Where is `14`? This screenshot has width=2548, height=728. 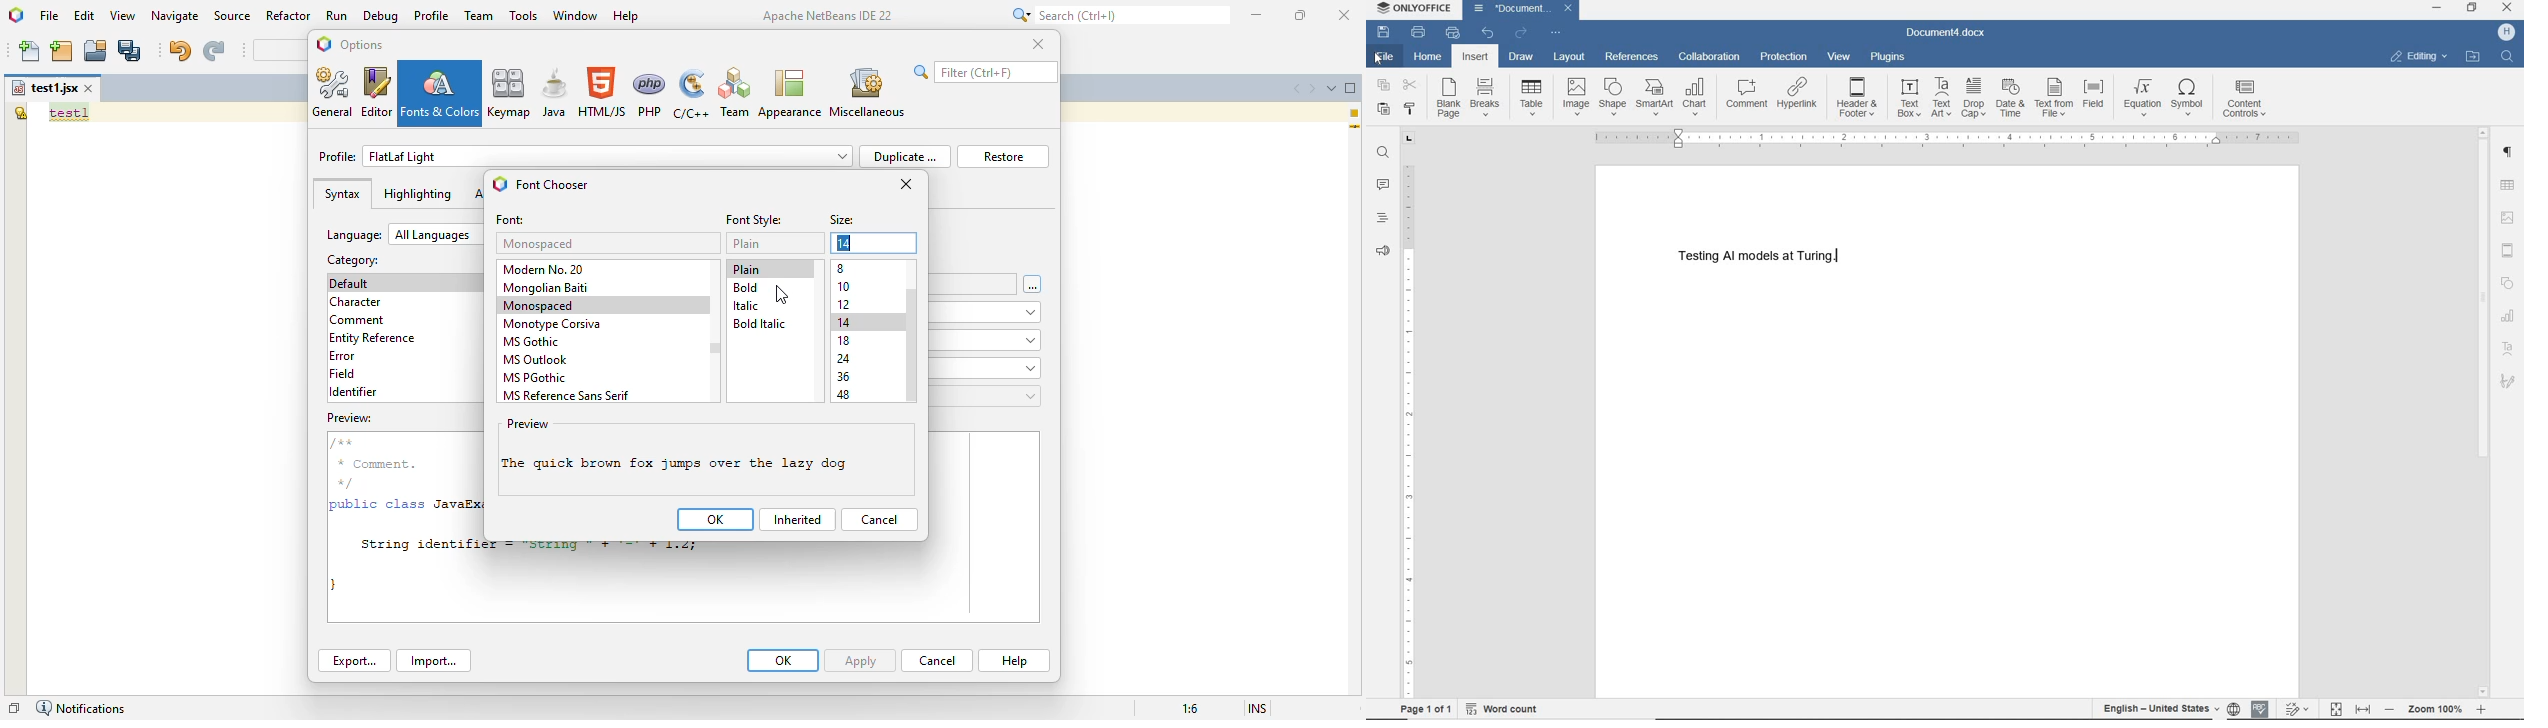 14 is located at coordinates (846, 323).